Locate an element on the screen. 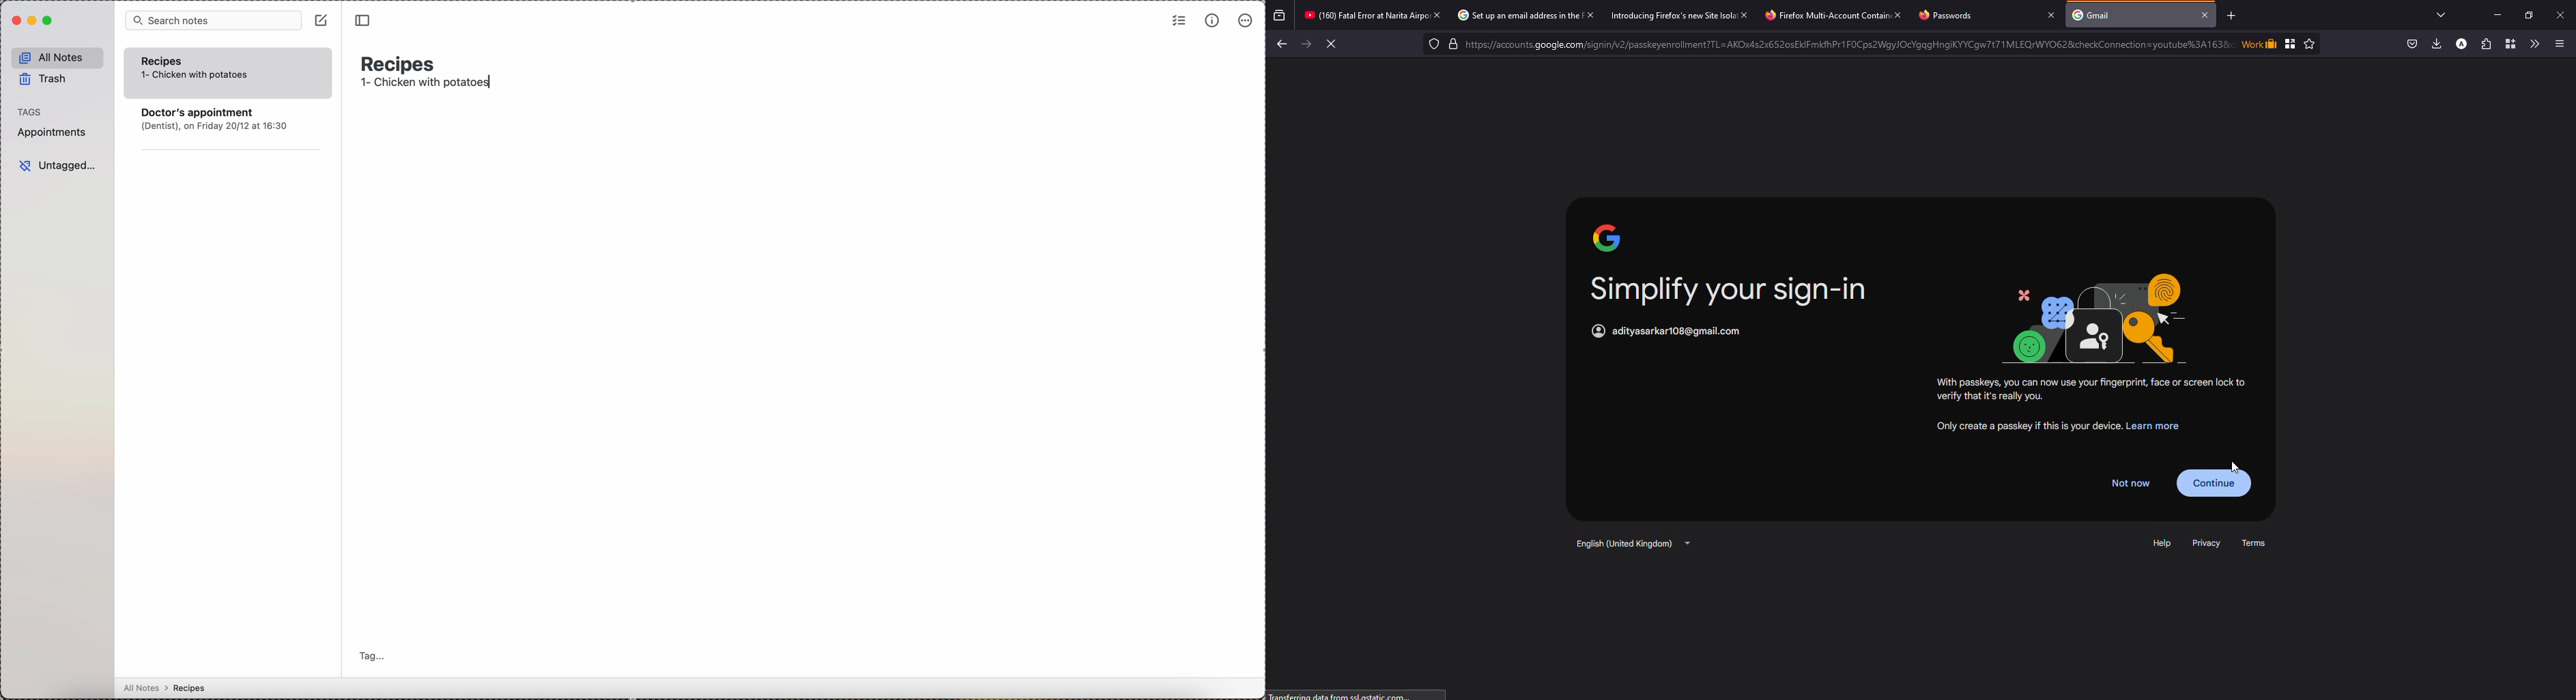  Favorite is located at coordinates (2310, 44).